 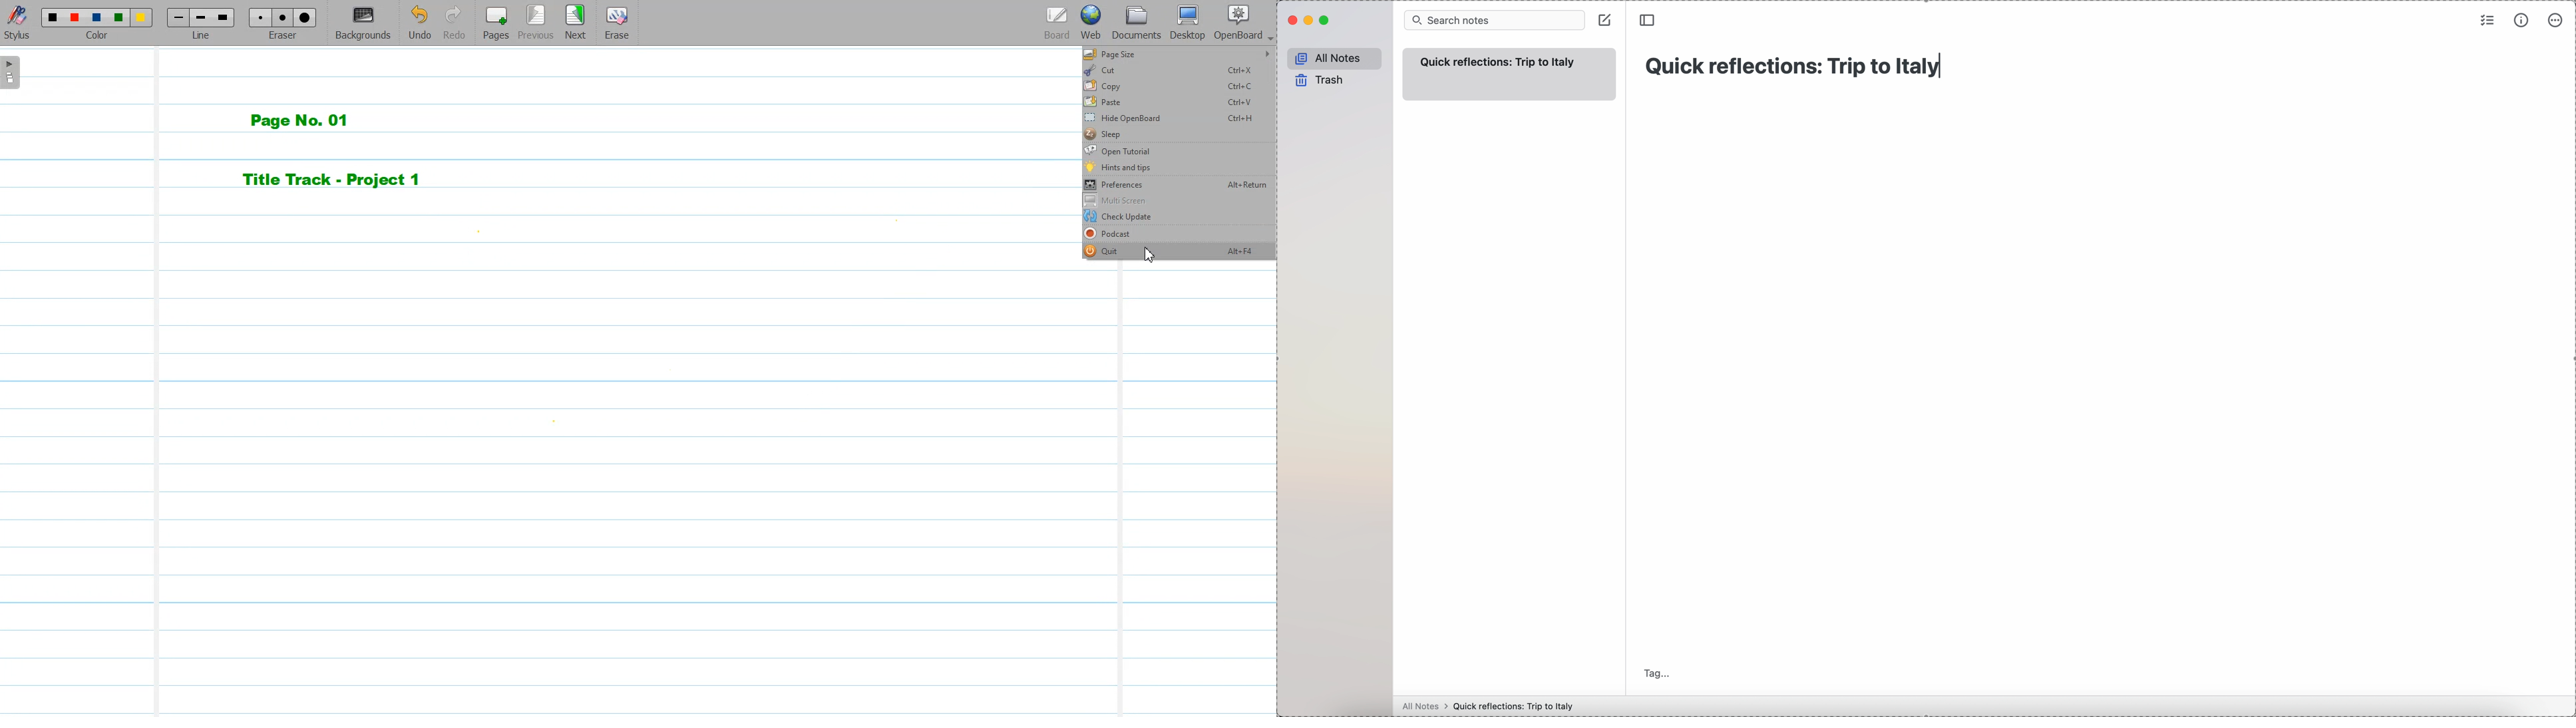 What do you see at coordinates (1657, 673) in the screenshot?
I see `tag` at bounding box center [1657, 673].